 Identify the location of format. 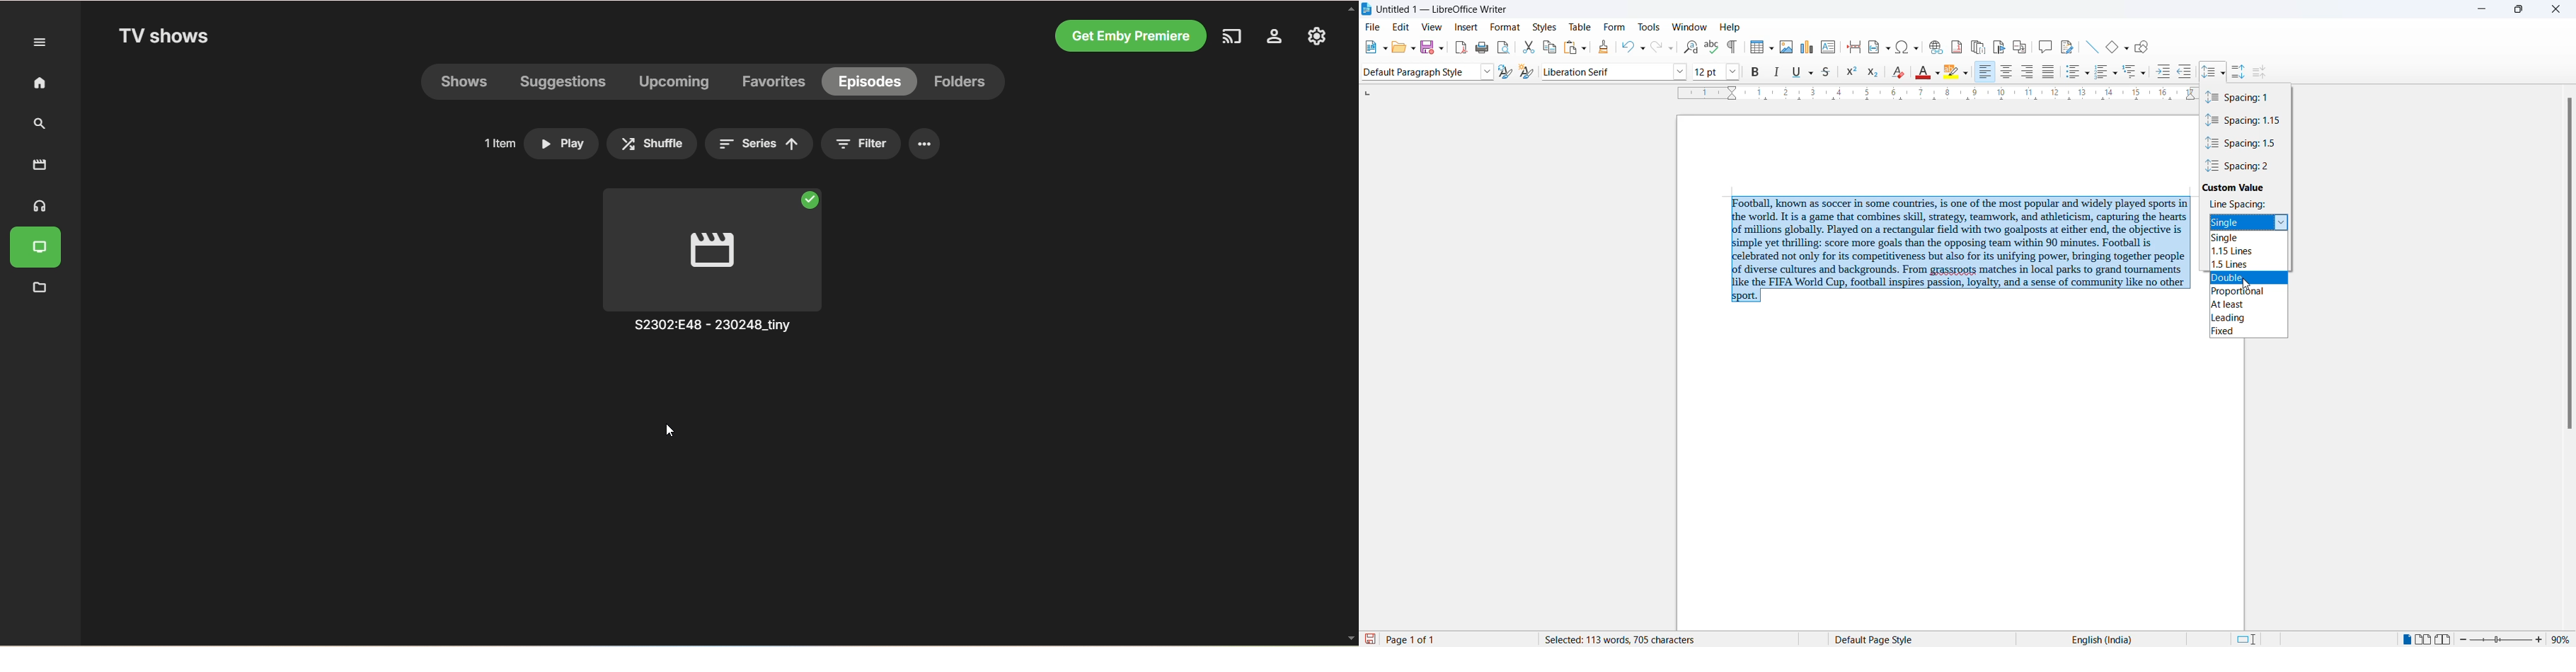
(1504, 28).